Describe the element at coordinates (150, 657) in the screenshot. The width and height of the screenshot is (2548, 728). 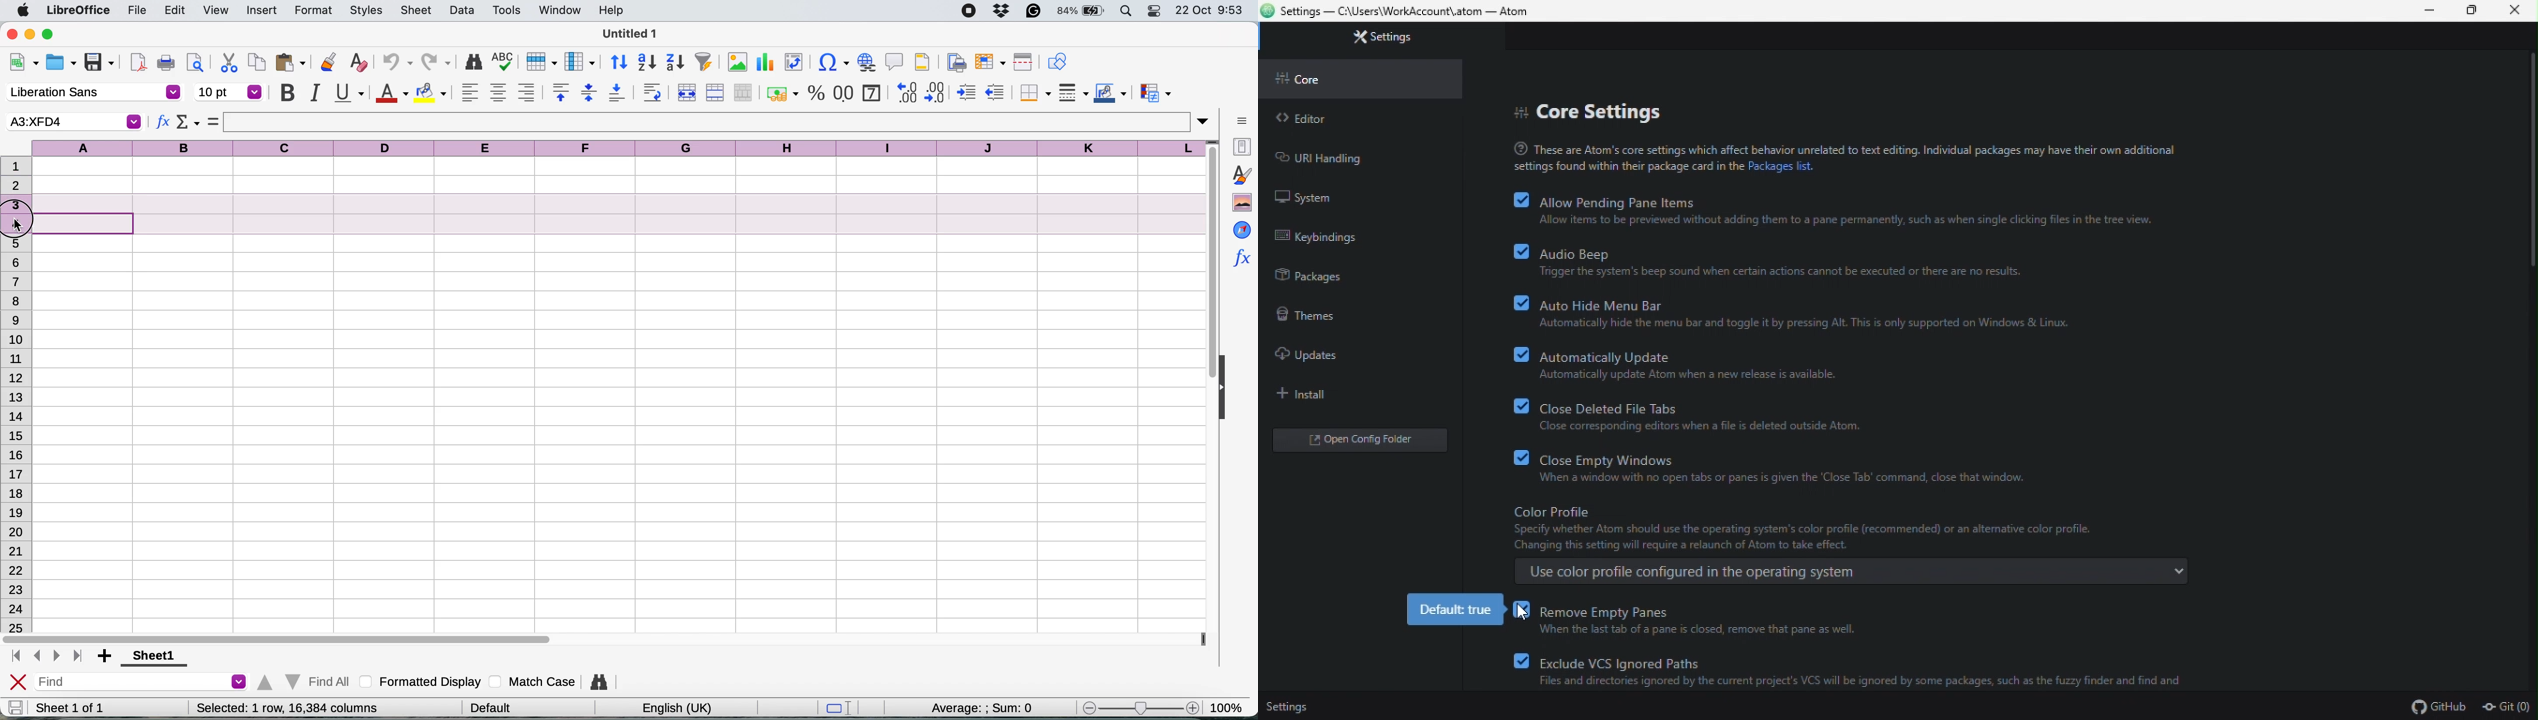
I see `sheet 1` at that location.